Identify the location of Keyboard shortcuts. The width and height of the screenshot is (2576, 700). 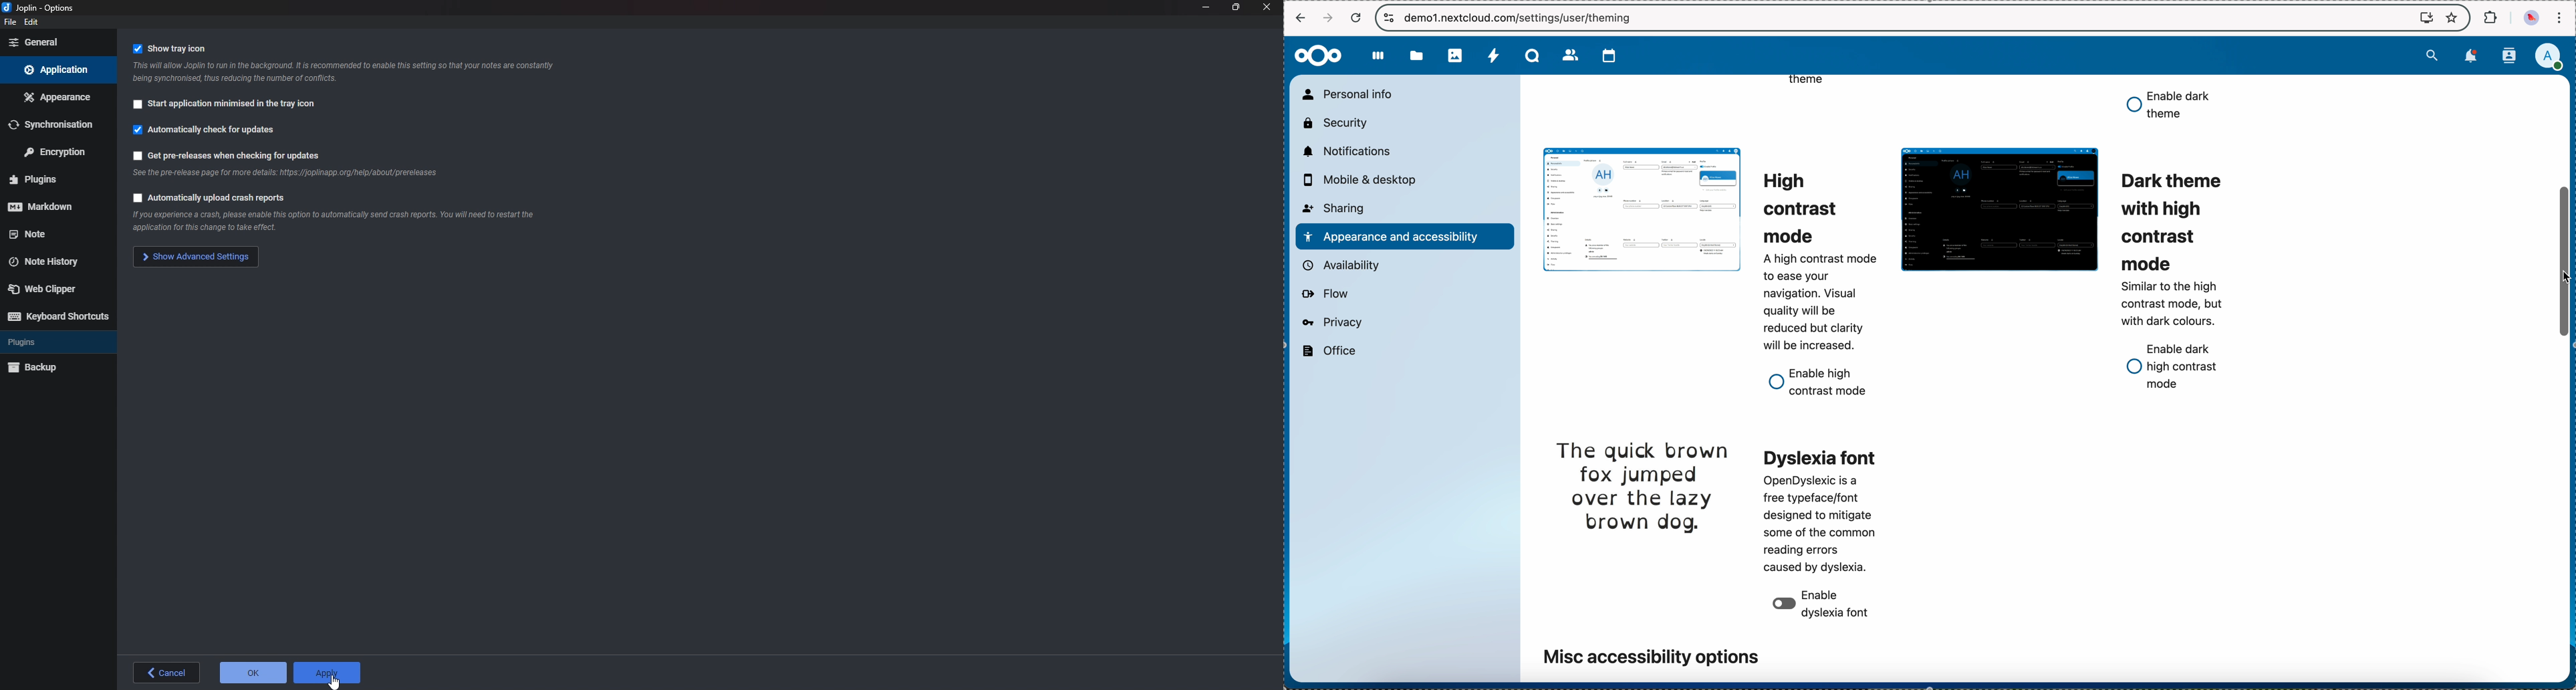
(59, 316).